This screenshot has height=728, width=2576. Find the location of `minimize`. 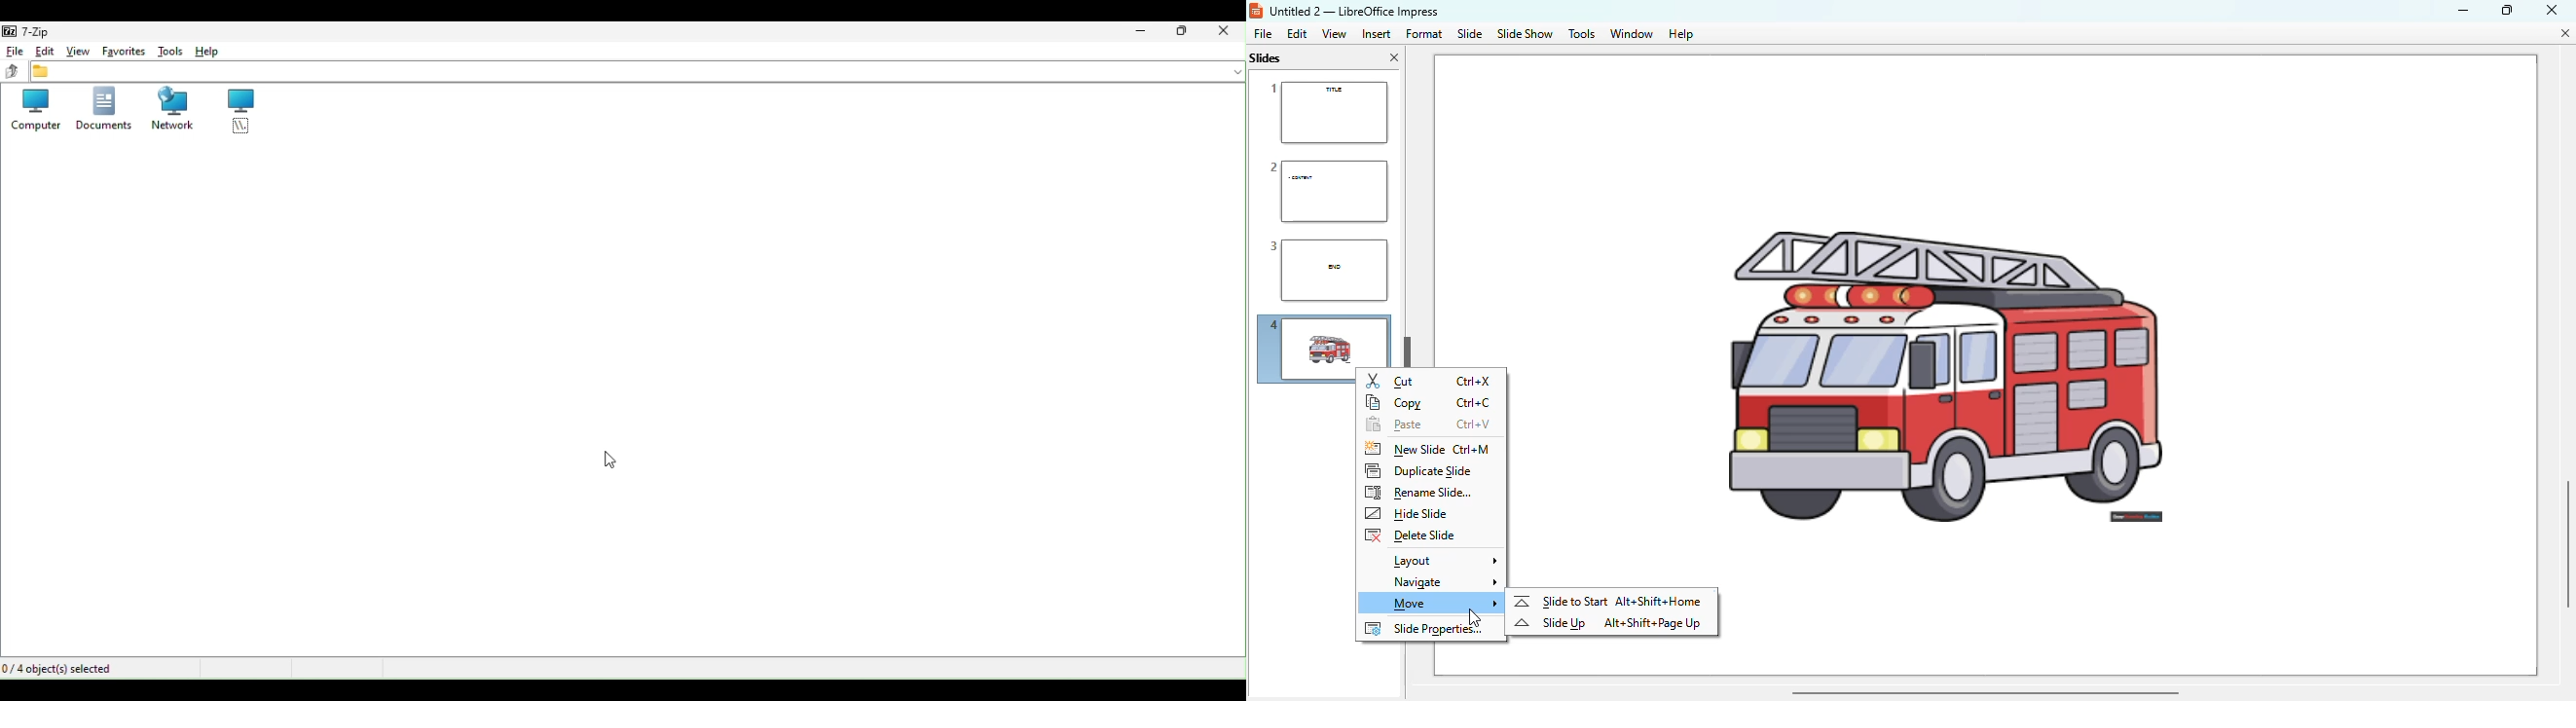

minimize is located at coordinates (2462, 10).